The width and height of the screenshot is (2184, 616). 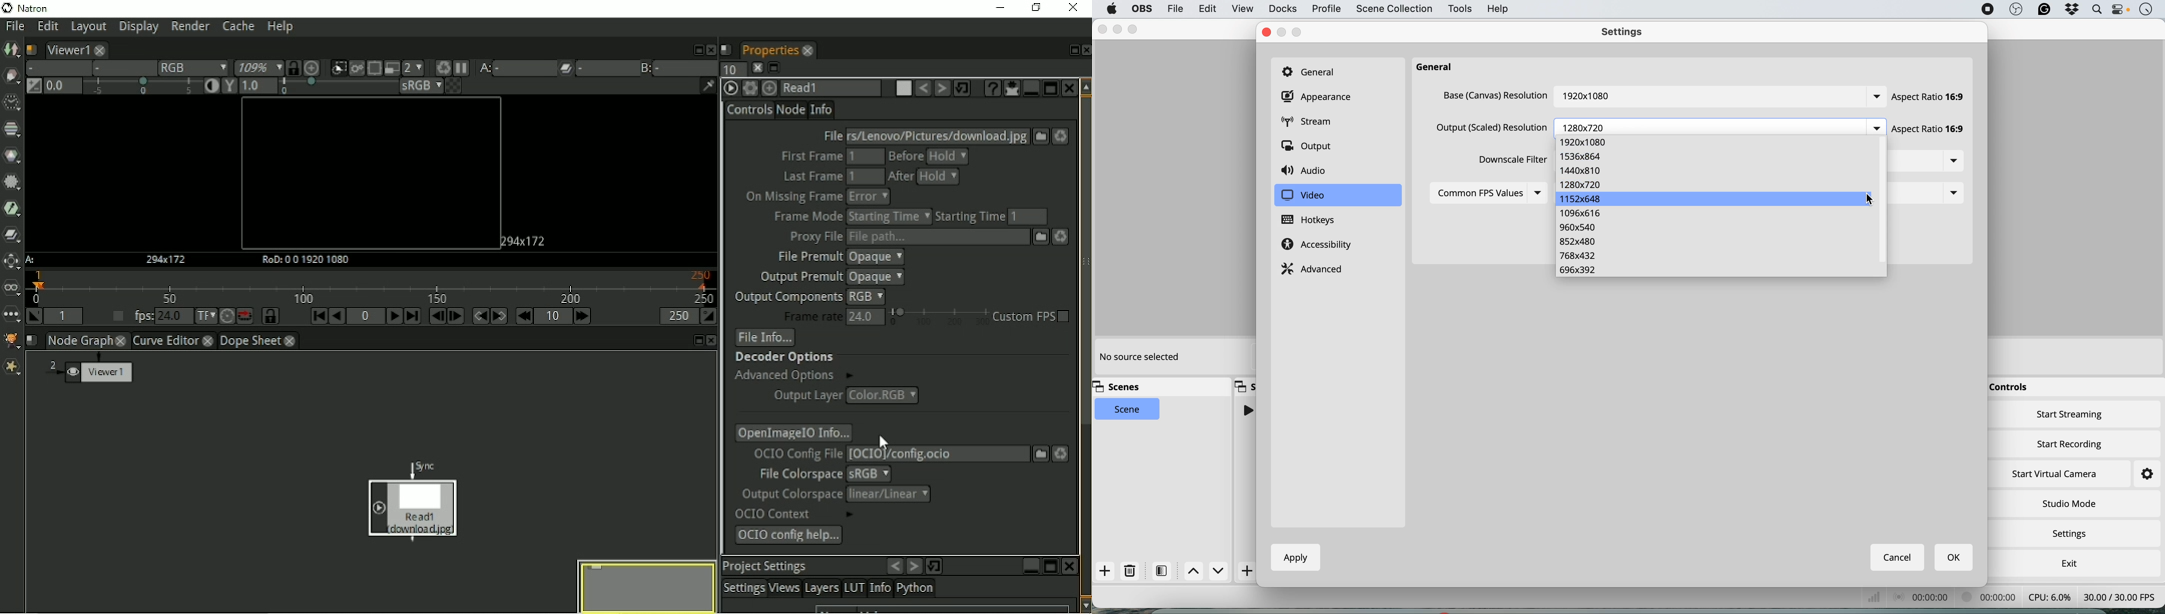 I want to click on First frame, so click(x=311, y=317).